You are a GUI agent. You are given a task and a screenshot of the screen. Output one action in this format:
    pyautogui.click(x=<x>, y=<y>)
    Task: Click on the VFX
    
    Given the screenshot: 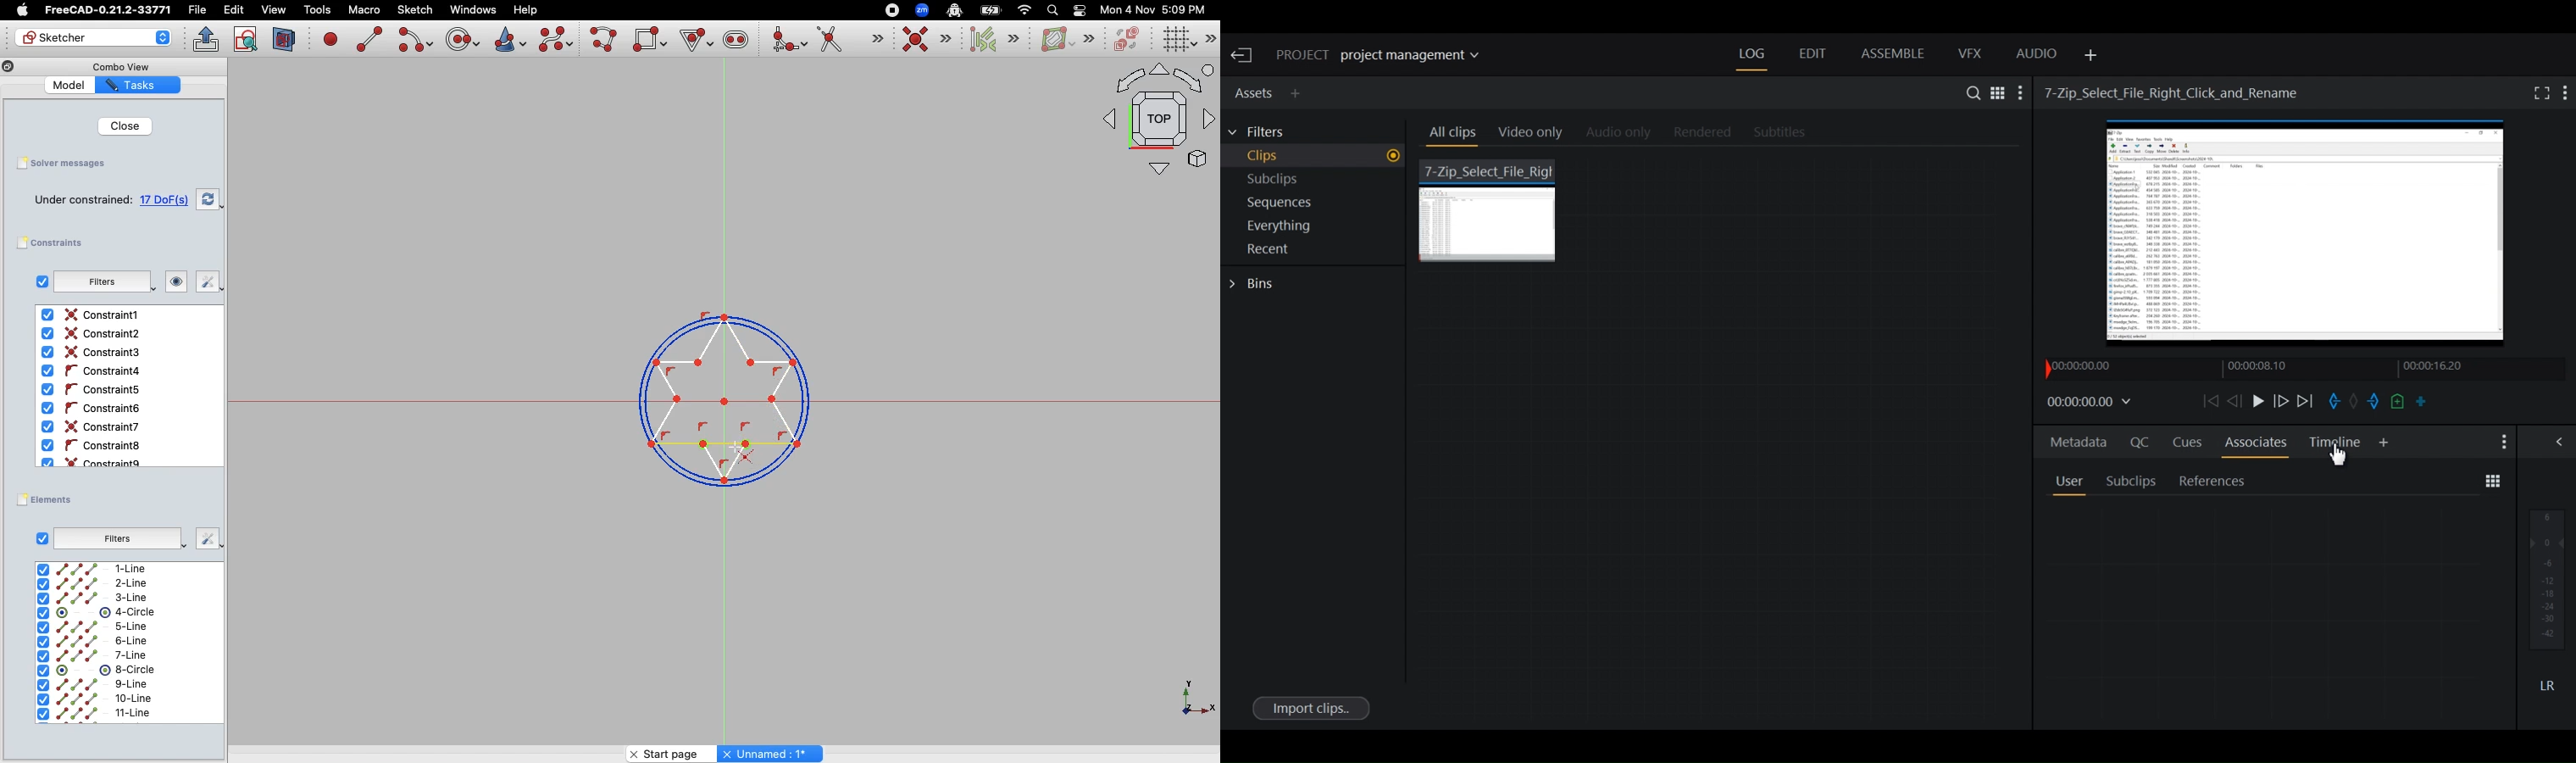 What is the action you would take?
    pyautogui.click(x=1971, y=54)
    